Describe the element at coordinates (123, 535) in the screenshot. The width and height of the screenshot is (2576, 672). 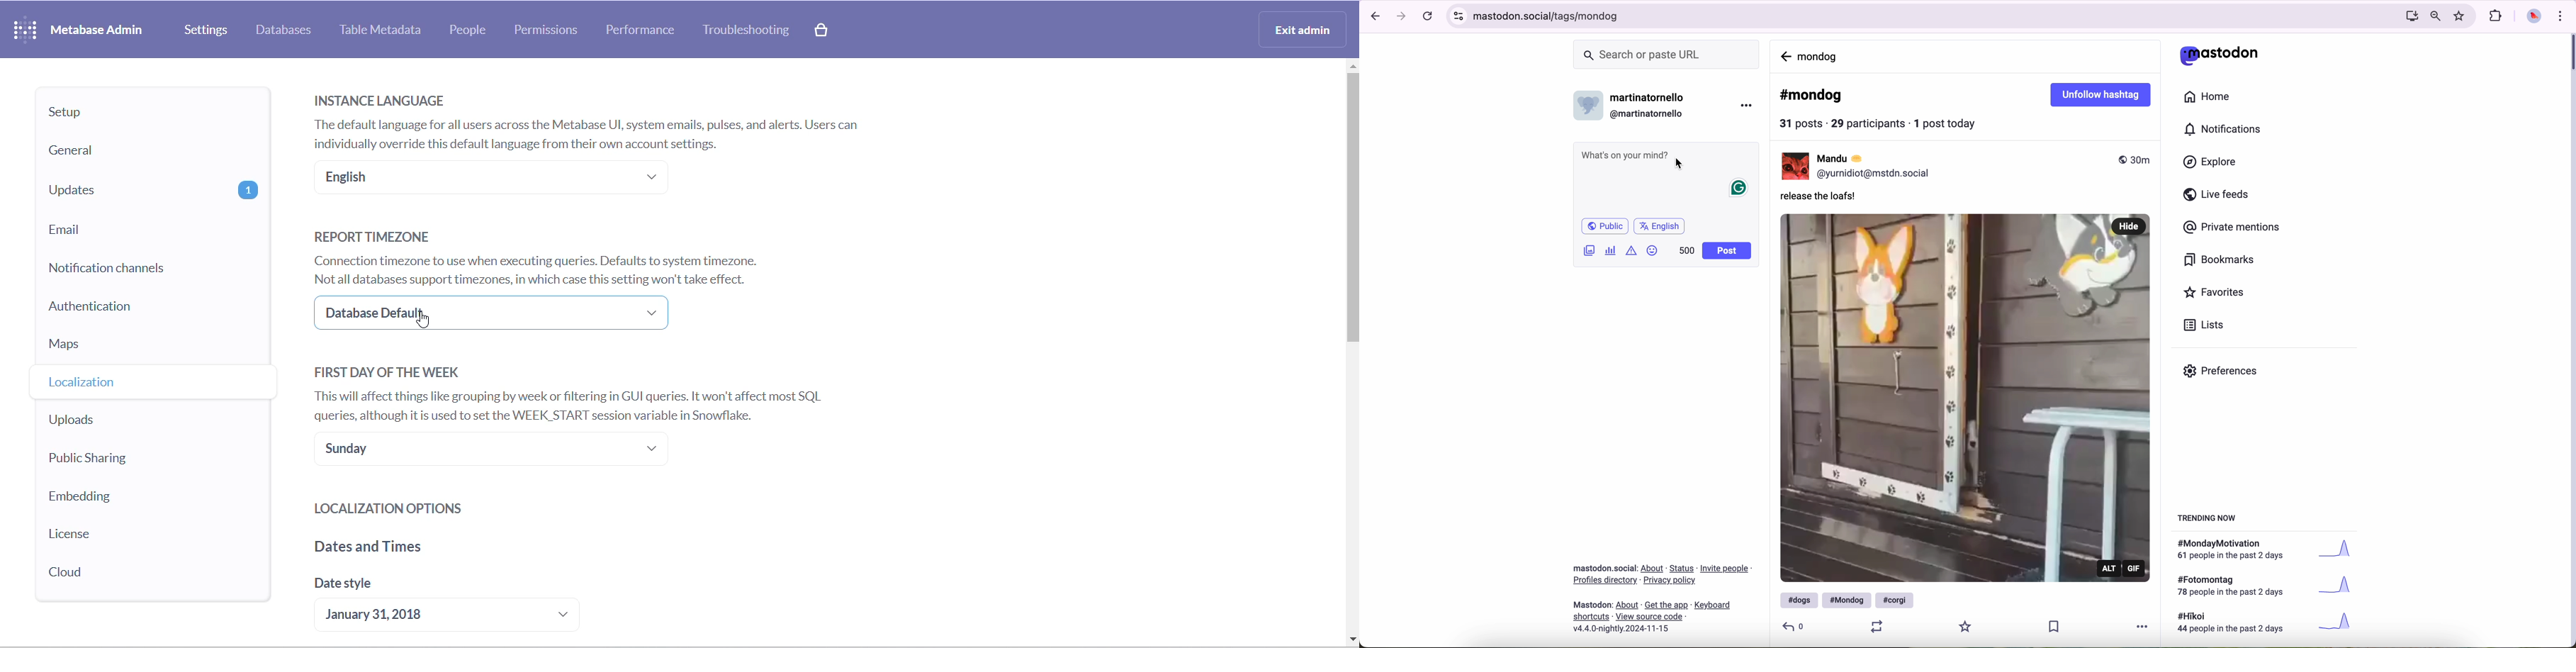
I see `LICENSE` at that location.